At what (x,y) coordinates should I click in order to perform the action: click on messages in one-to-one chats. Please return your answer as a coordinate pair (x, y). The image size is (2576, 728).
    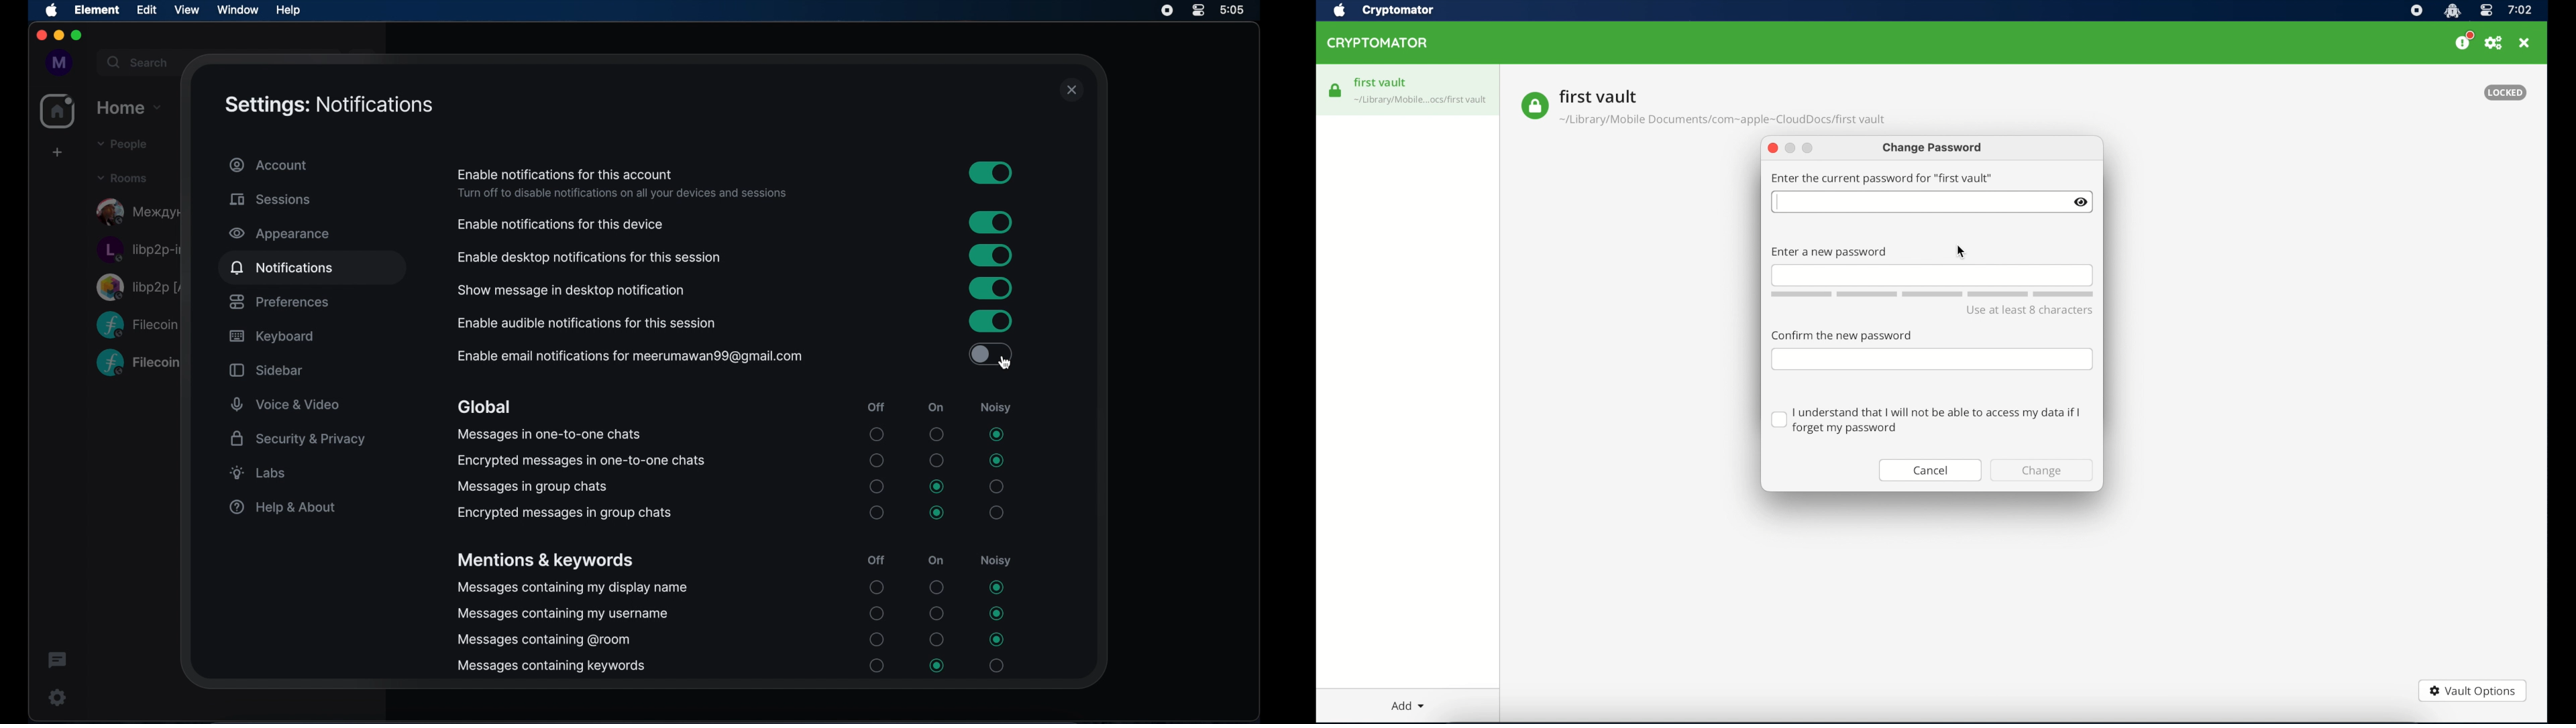
    Looking at the image, I should click on (548, 434).